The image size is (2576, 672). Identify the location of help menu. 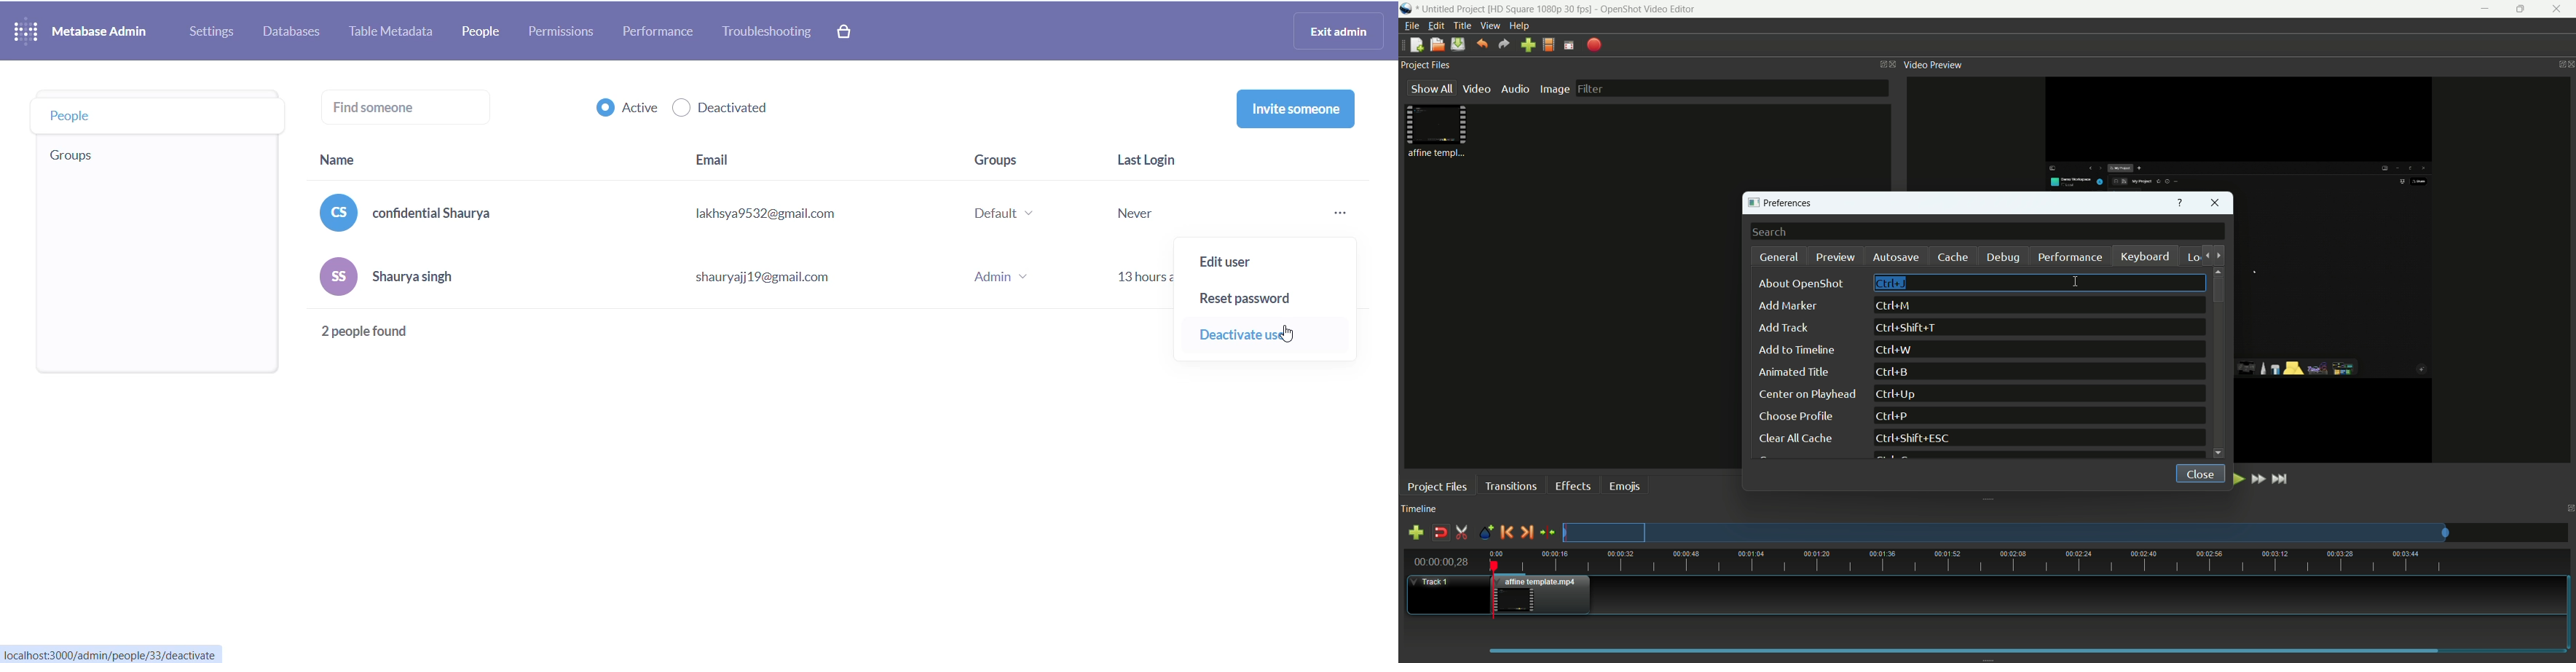
(1521, 26).